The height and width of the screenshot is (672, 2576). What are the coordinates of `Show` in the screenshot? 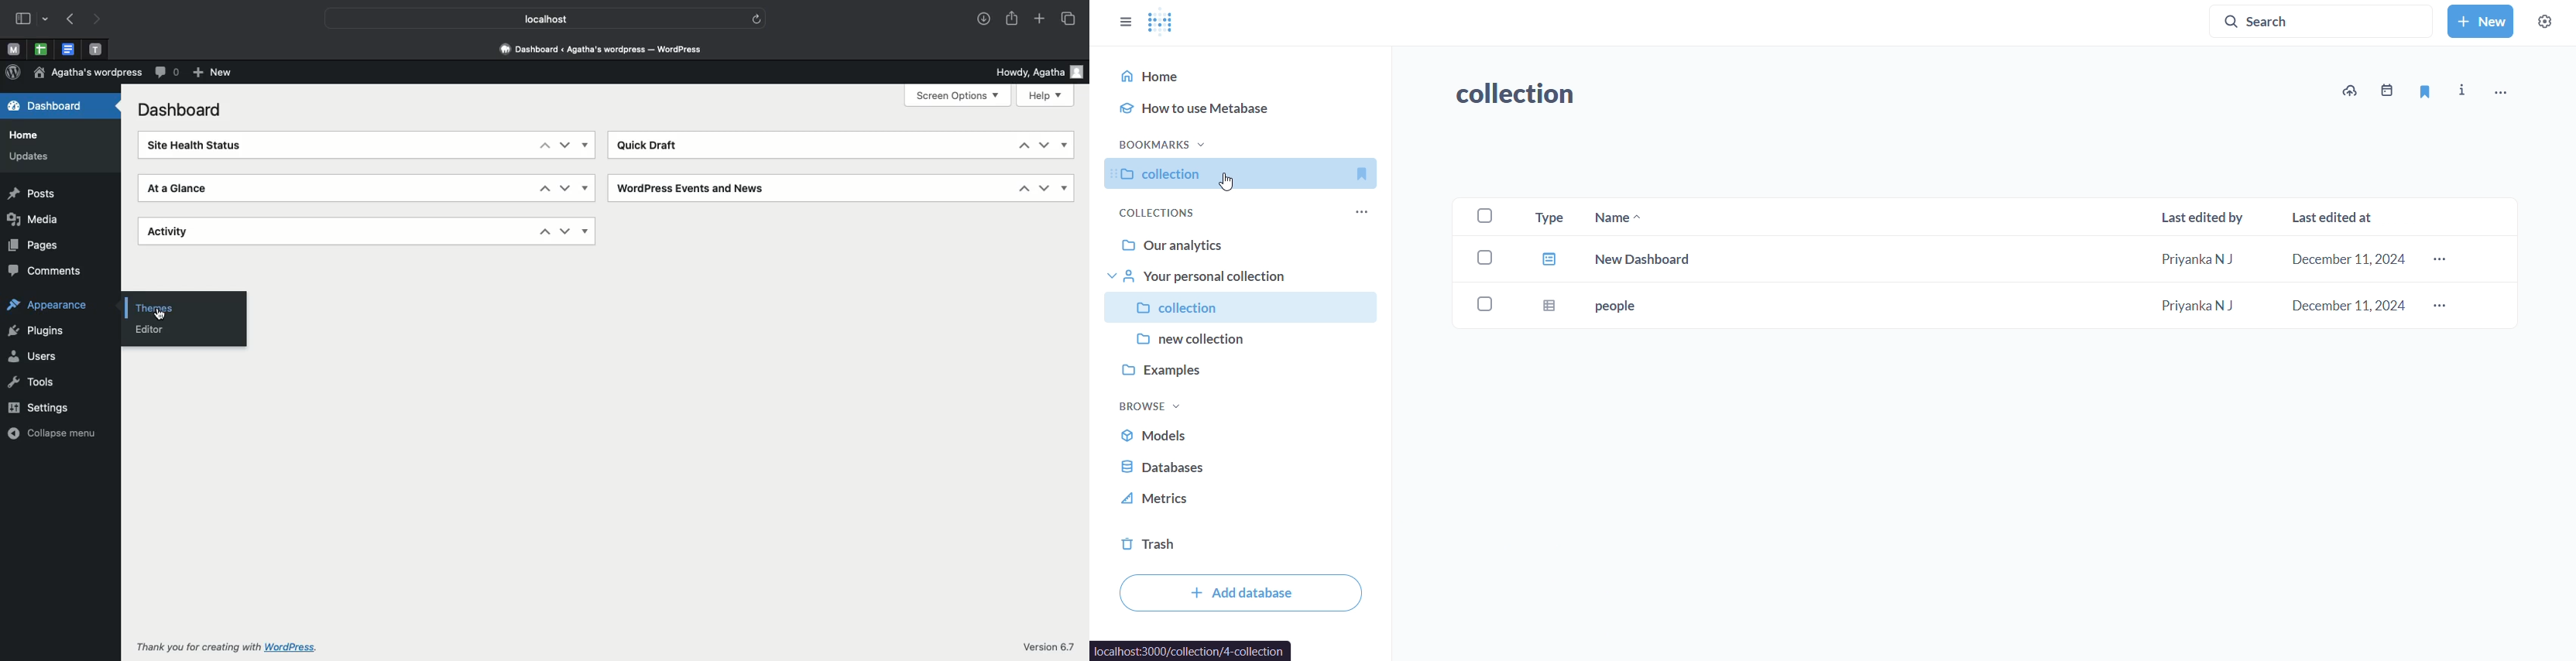 It's located at (586, 145).